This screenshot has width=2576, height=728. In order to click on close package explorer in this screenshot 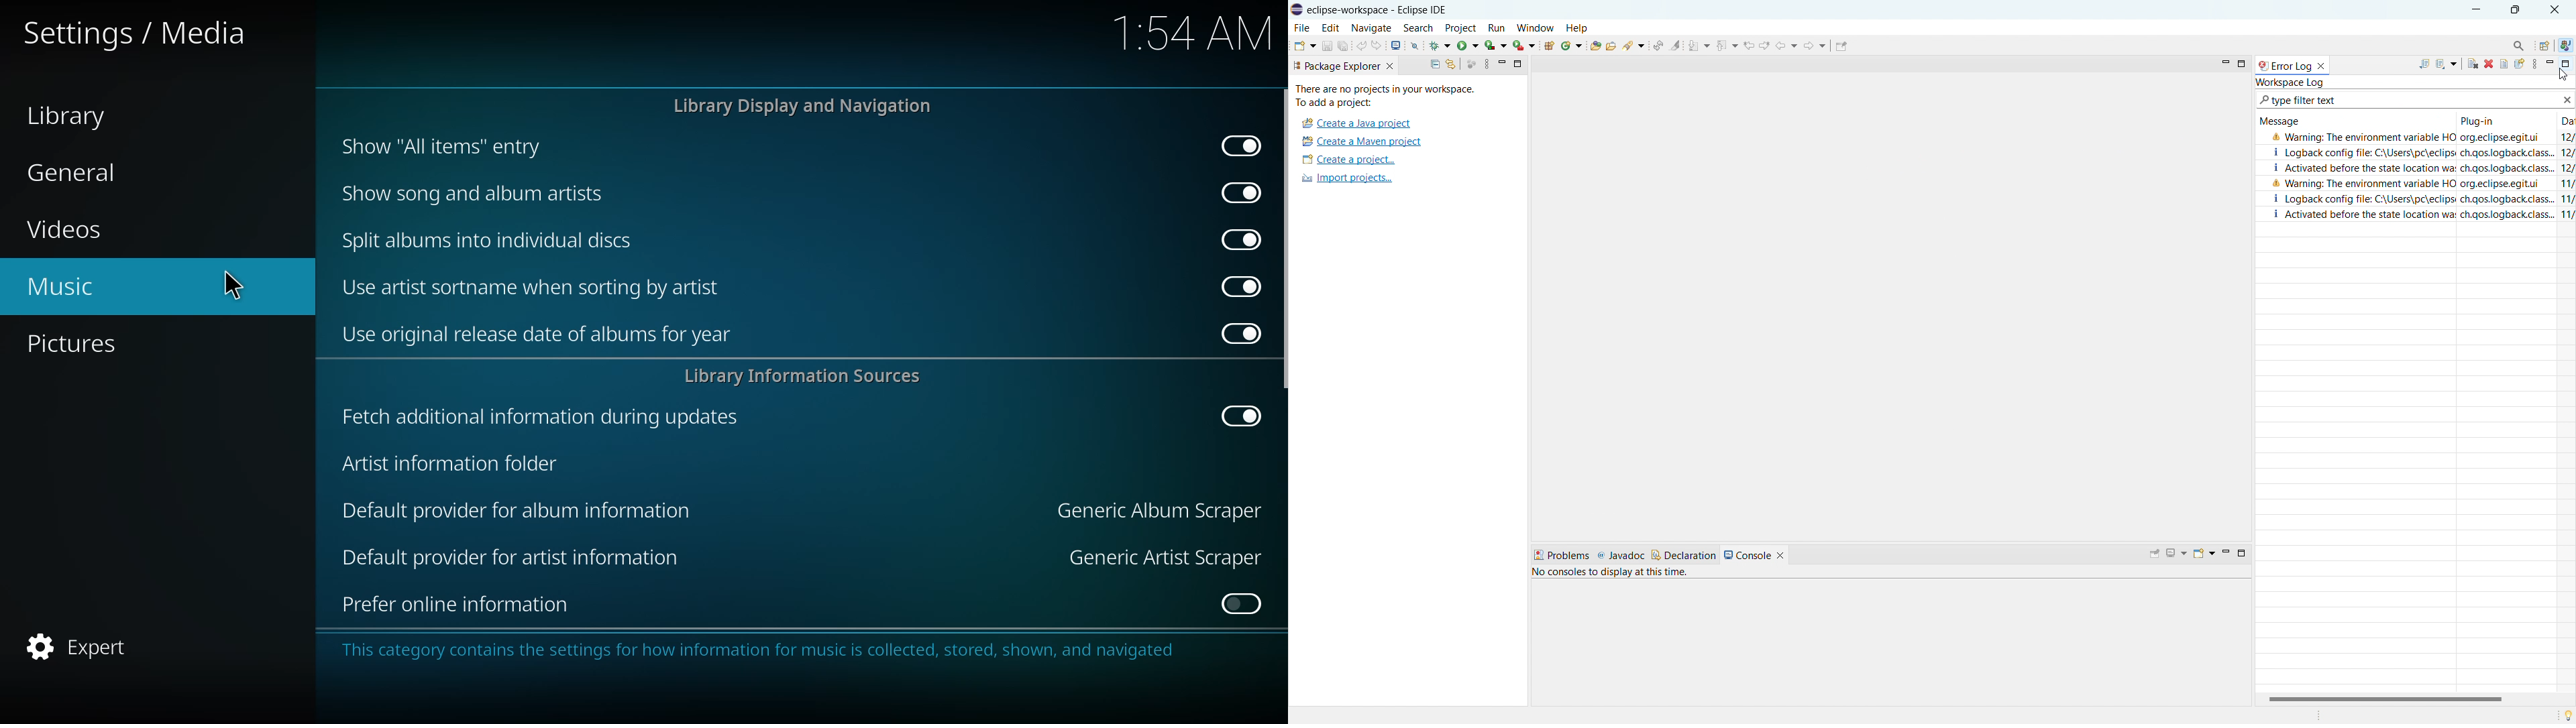, I will do `click(1393, 65)`.